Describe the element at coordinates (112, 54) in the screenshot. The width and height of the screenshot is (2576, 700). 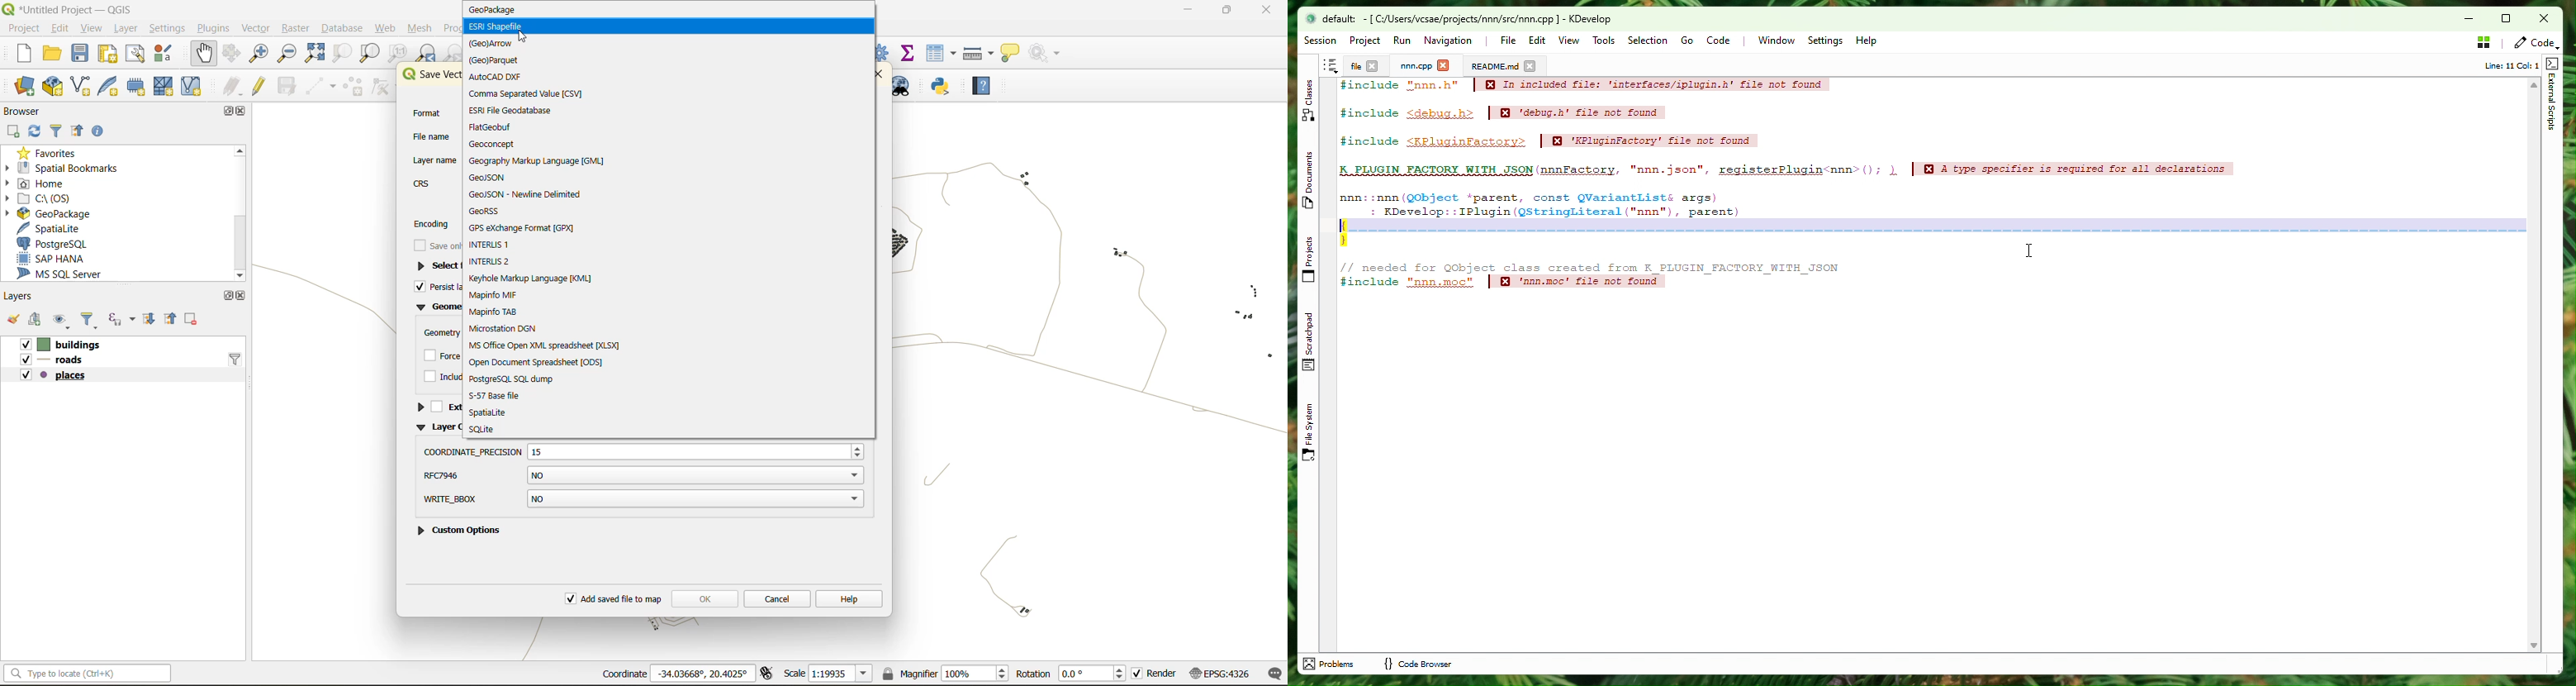
I see `print layout` at that location.